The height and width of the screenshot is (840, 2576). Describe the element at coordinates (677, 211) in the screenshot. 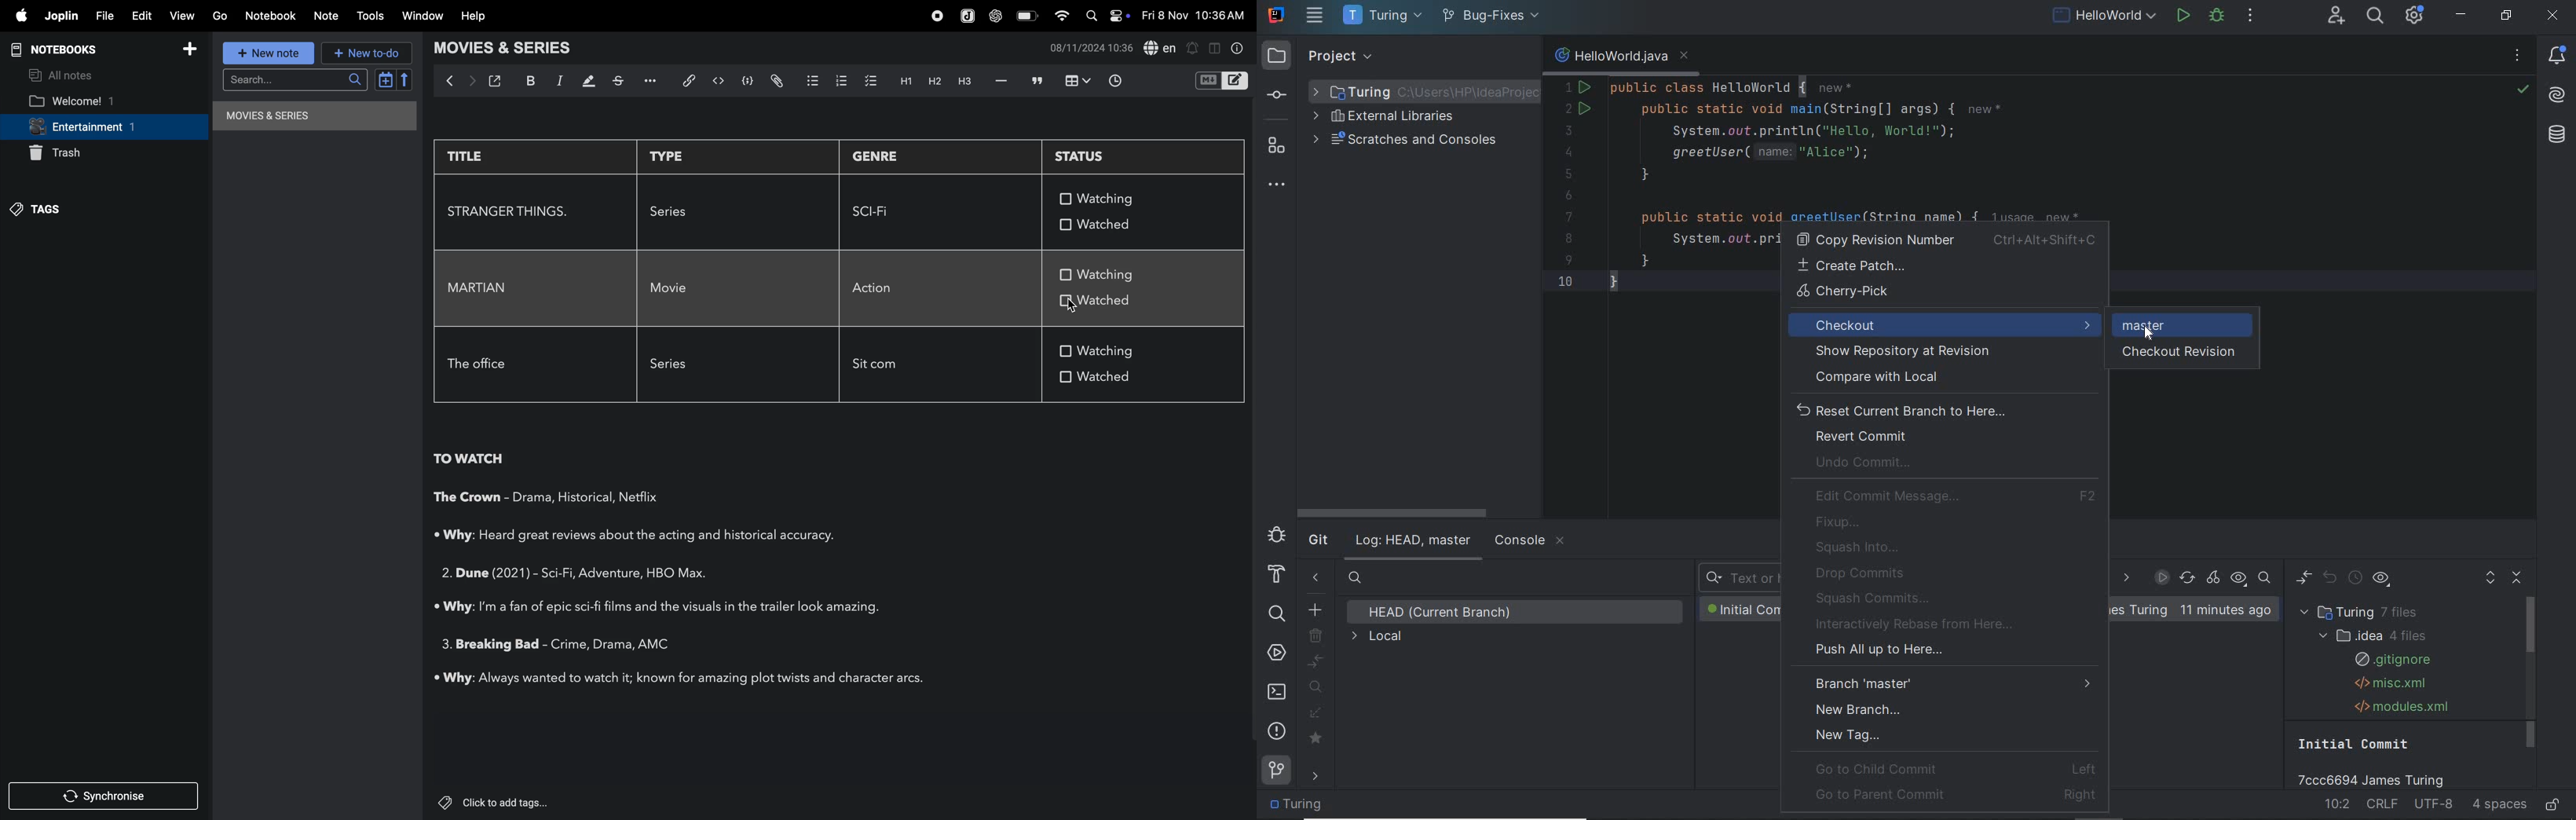

I see `series` at that location.